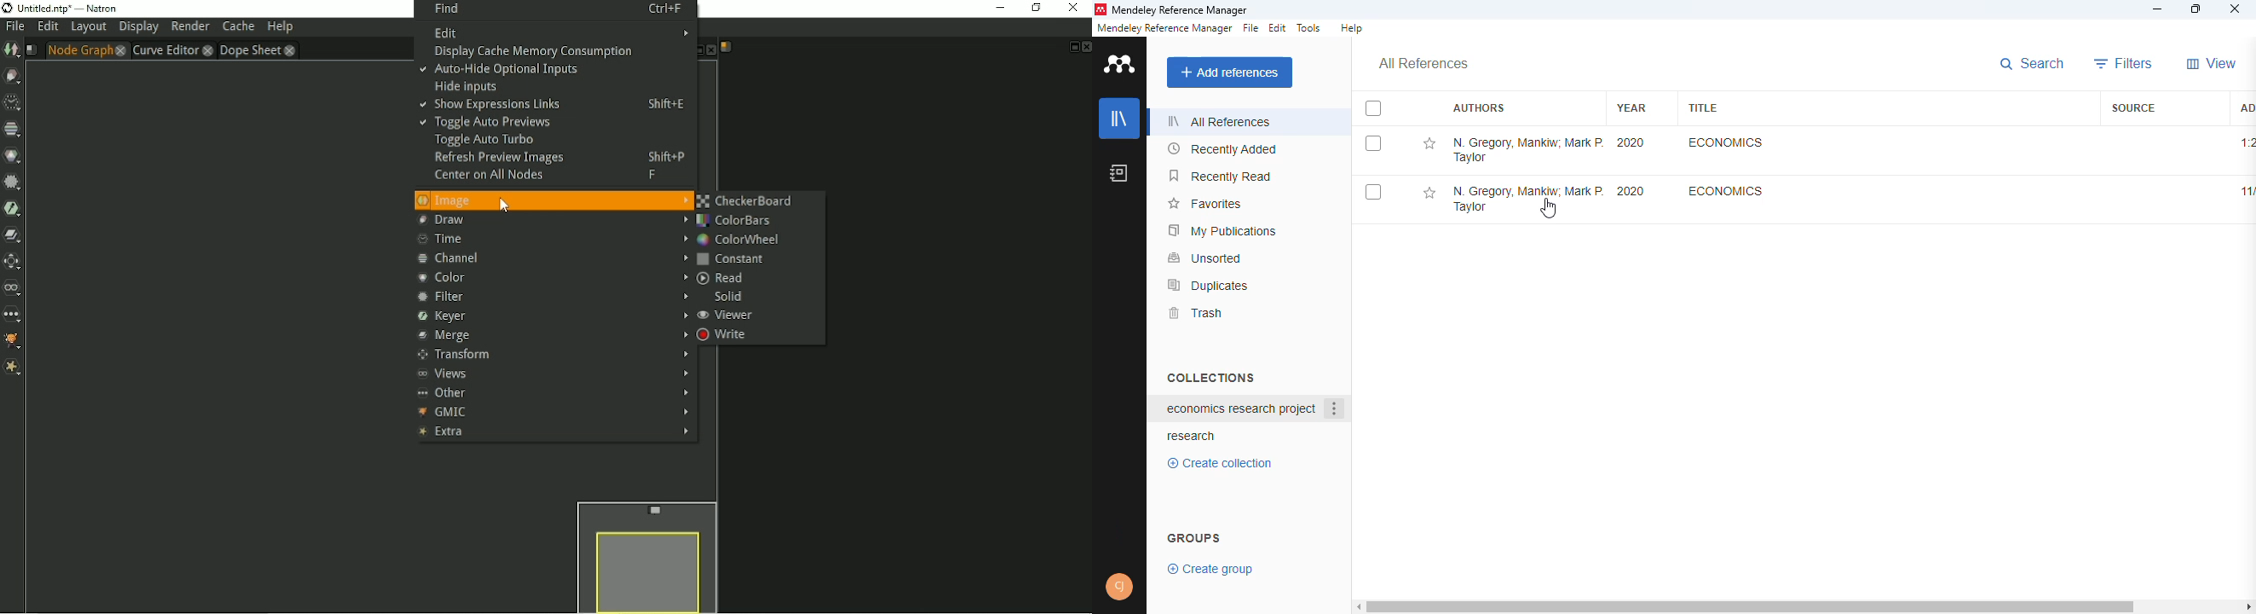  I want to click on cursor, so click(1549, 208).